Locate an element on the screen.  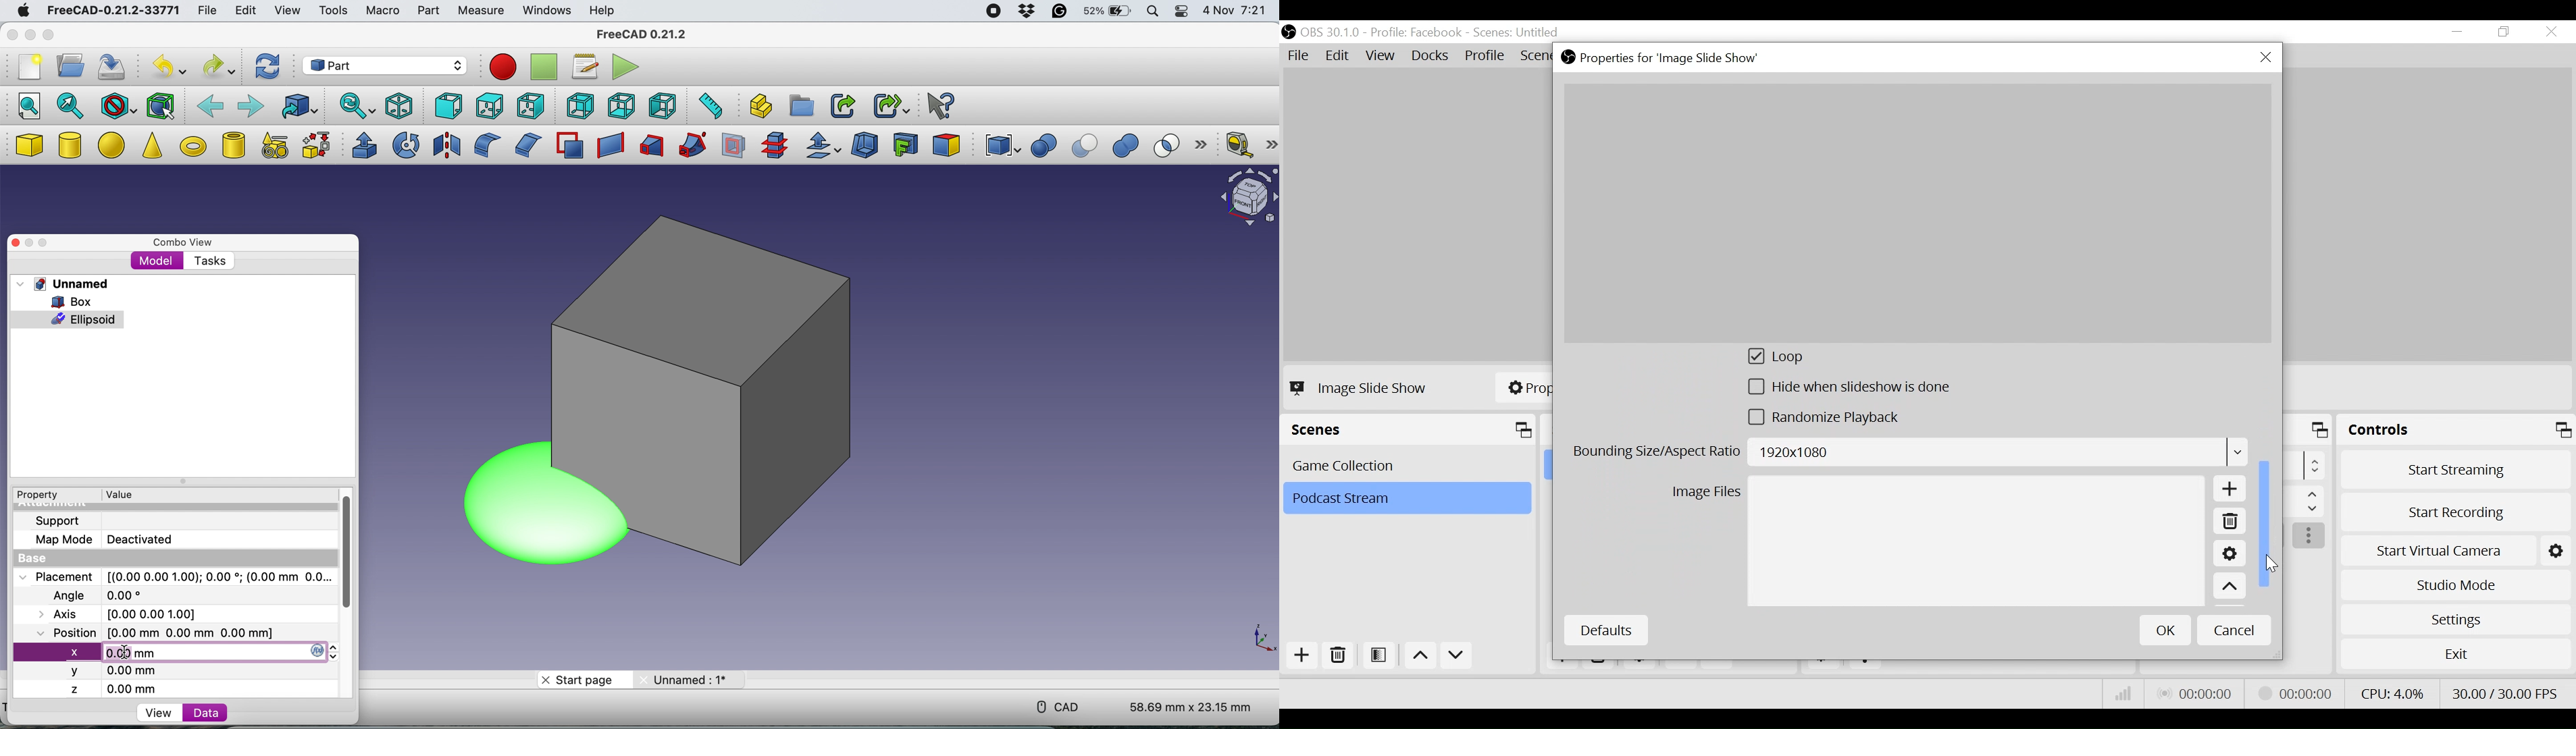
ellpsoid is located at coordinates (68, 319).